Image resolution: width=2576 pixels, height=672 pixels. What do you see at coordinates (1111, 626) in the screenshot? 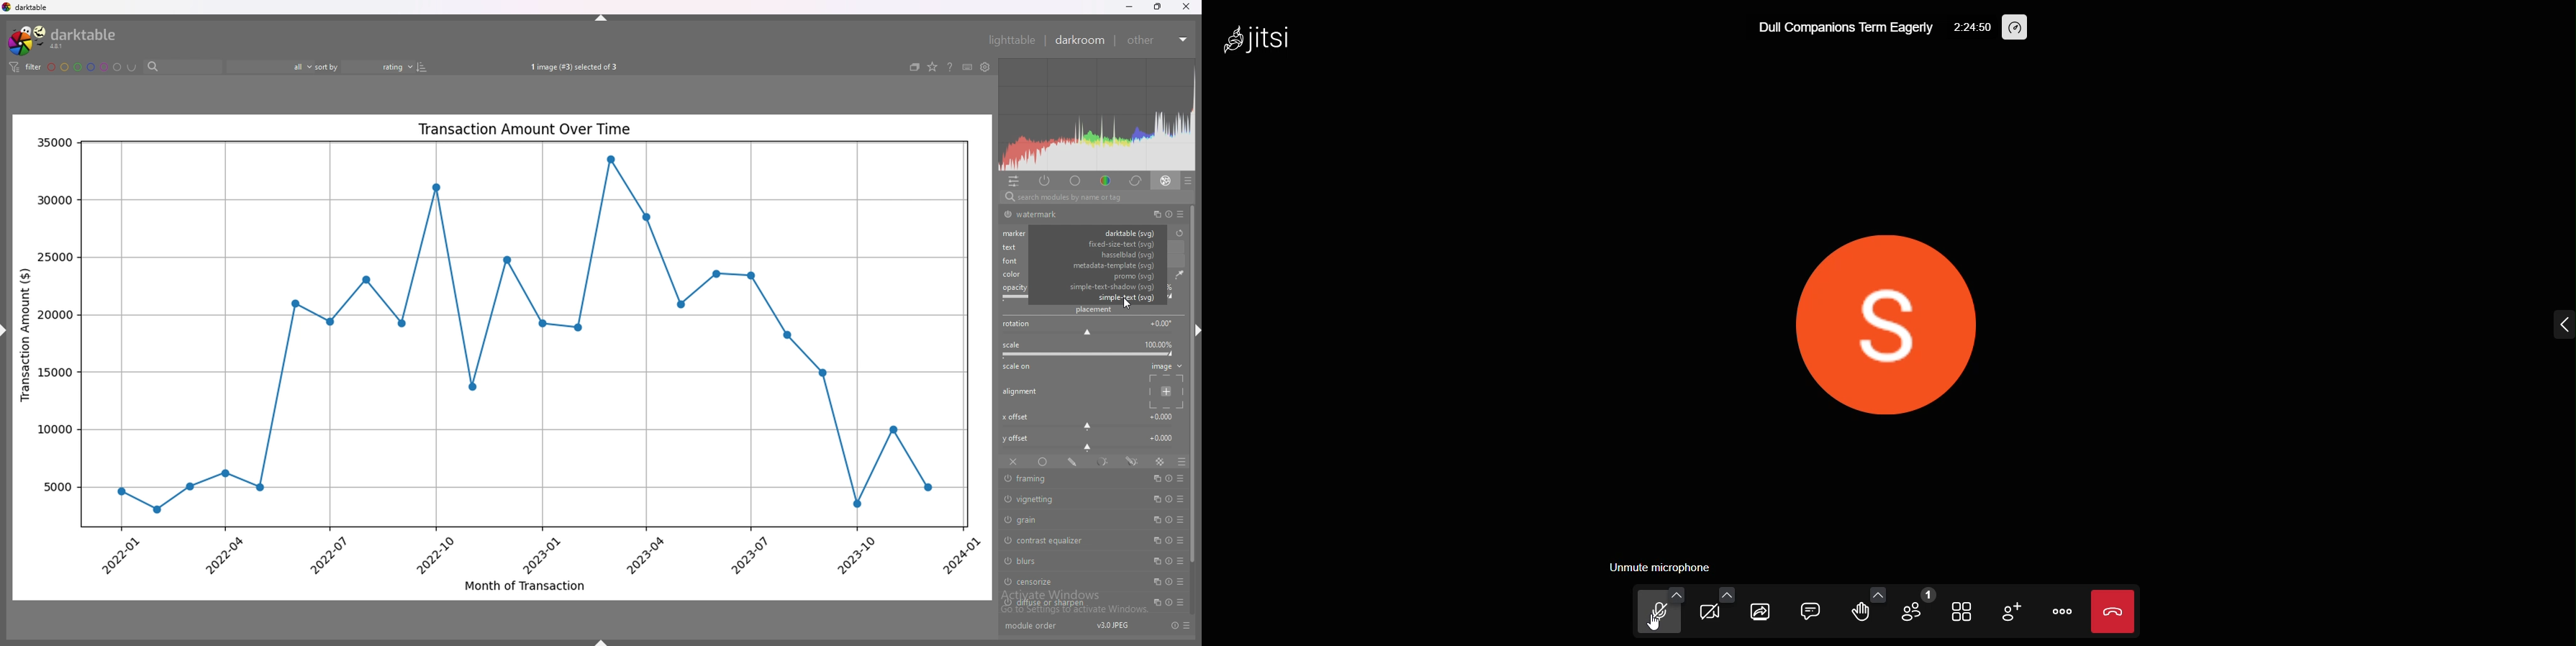
I see `version` at bounding box center [1111, 626].